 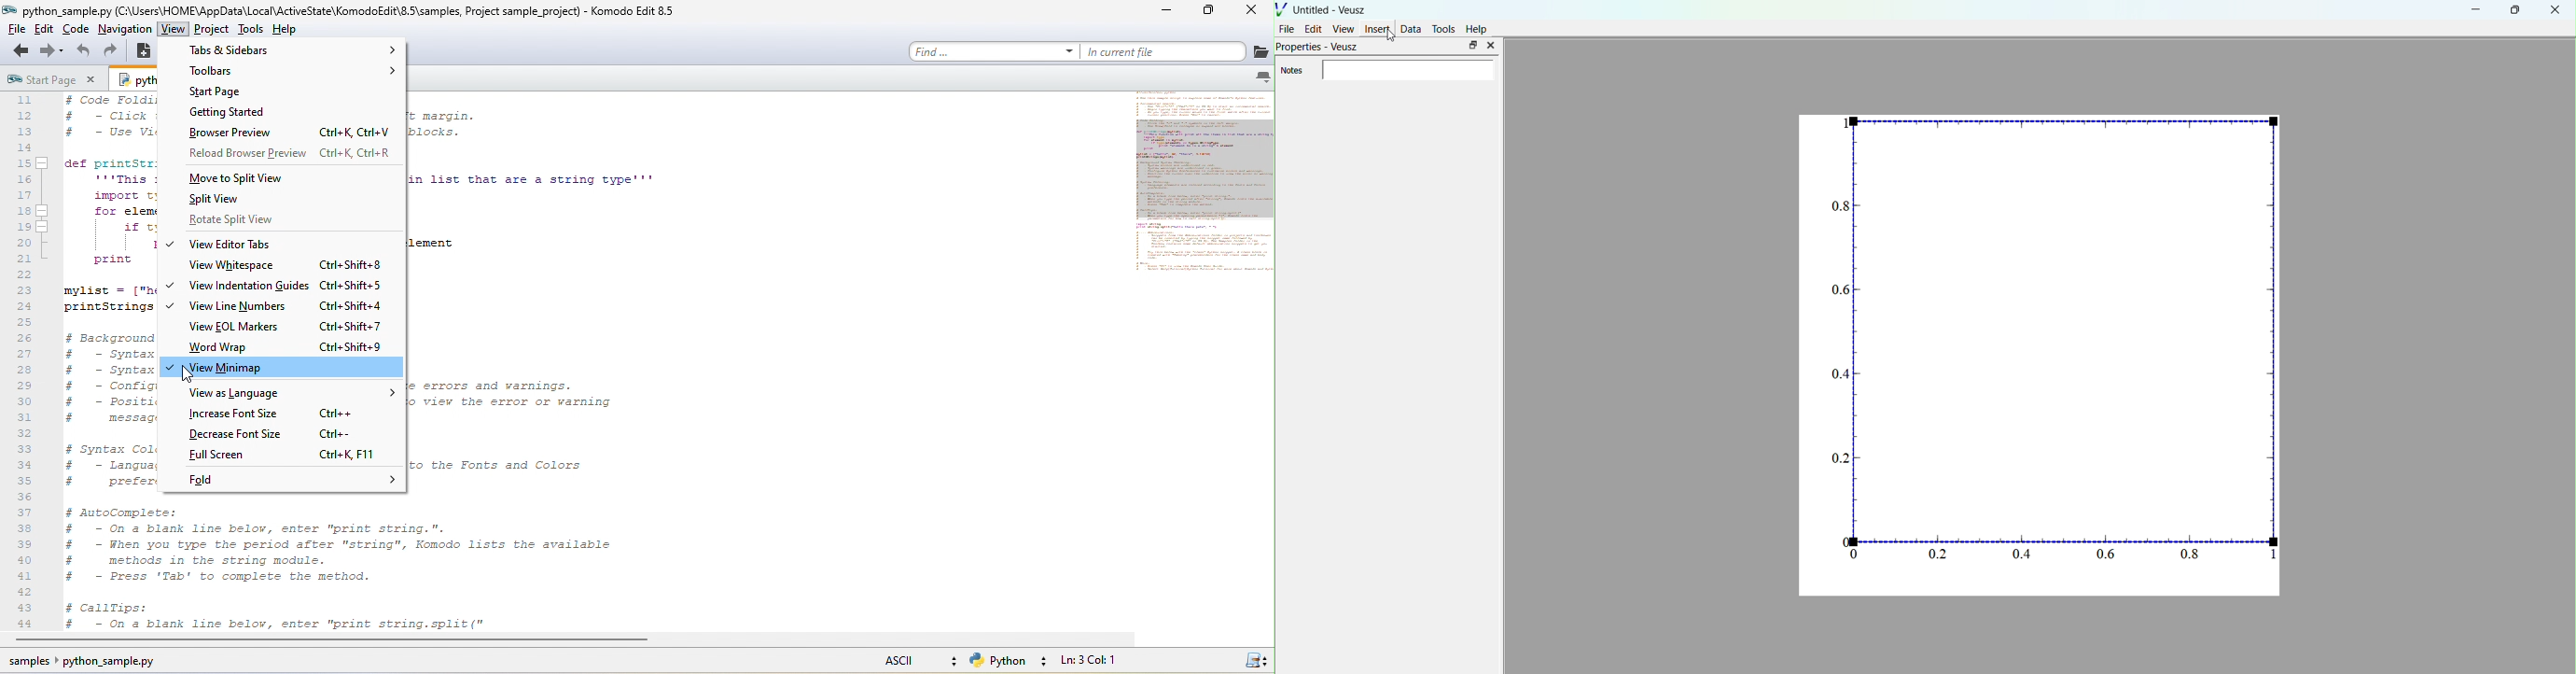 What do you see at coordinates (290, 51) in the screenshot?
I see `tabs and sidebars` at bounding box center [290, 51].